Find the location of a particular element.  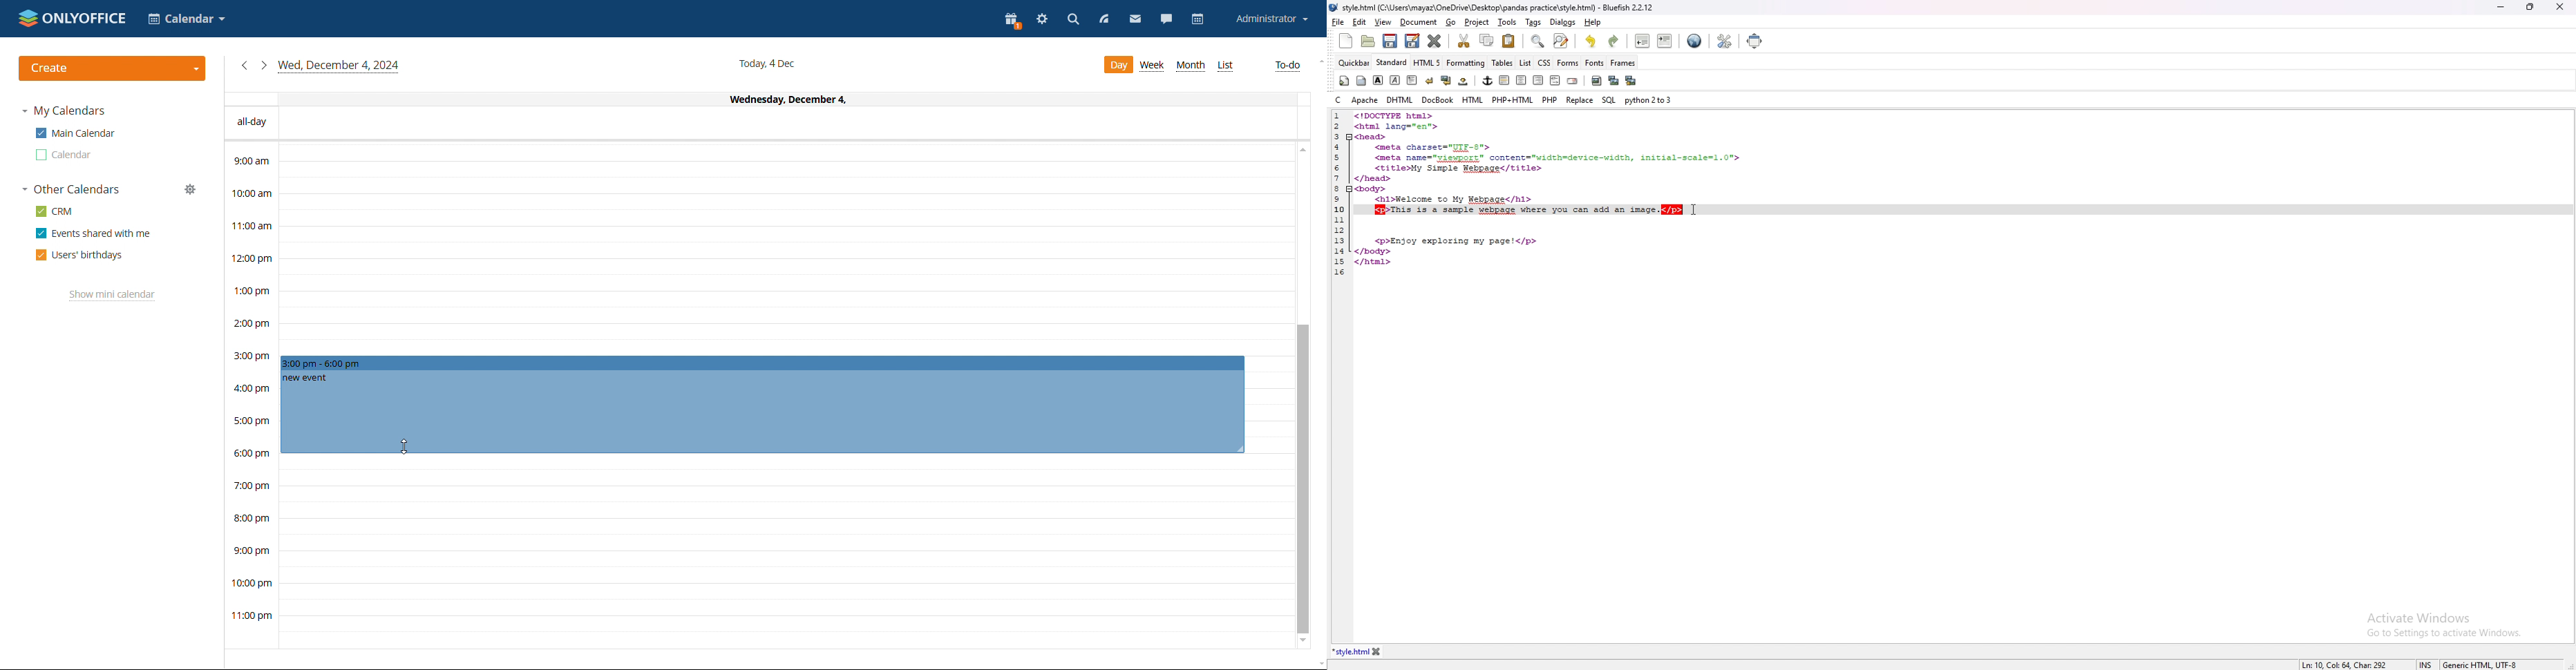

close current tab is located at coordinates (1435, 41).